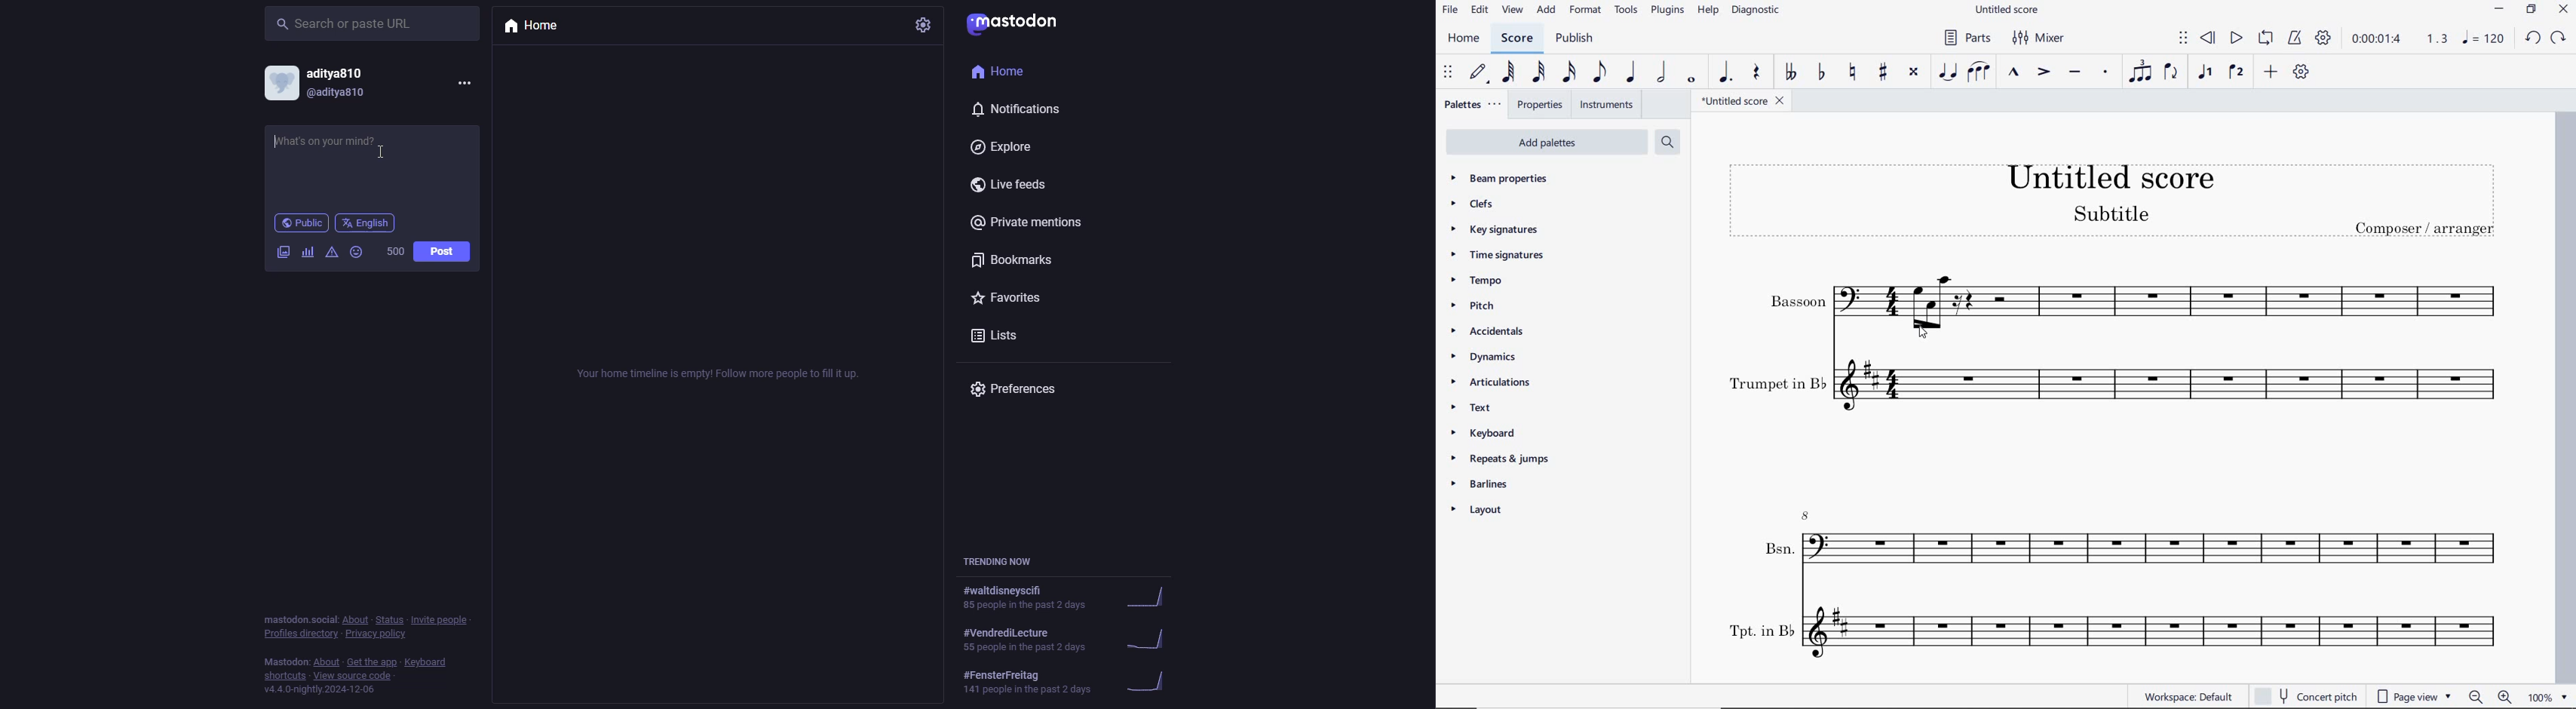 The image size is (2576, 728). Describe the element at coordinates (1669, 10) in the screenshot. I see `plugins` at that location.